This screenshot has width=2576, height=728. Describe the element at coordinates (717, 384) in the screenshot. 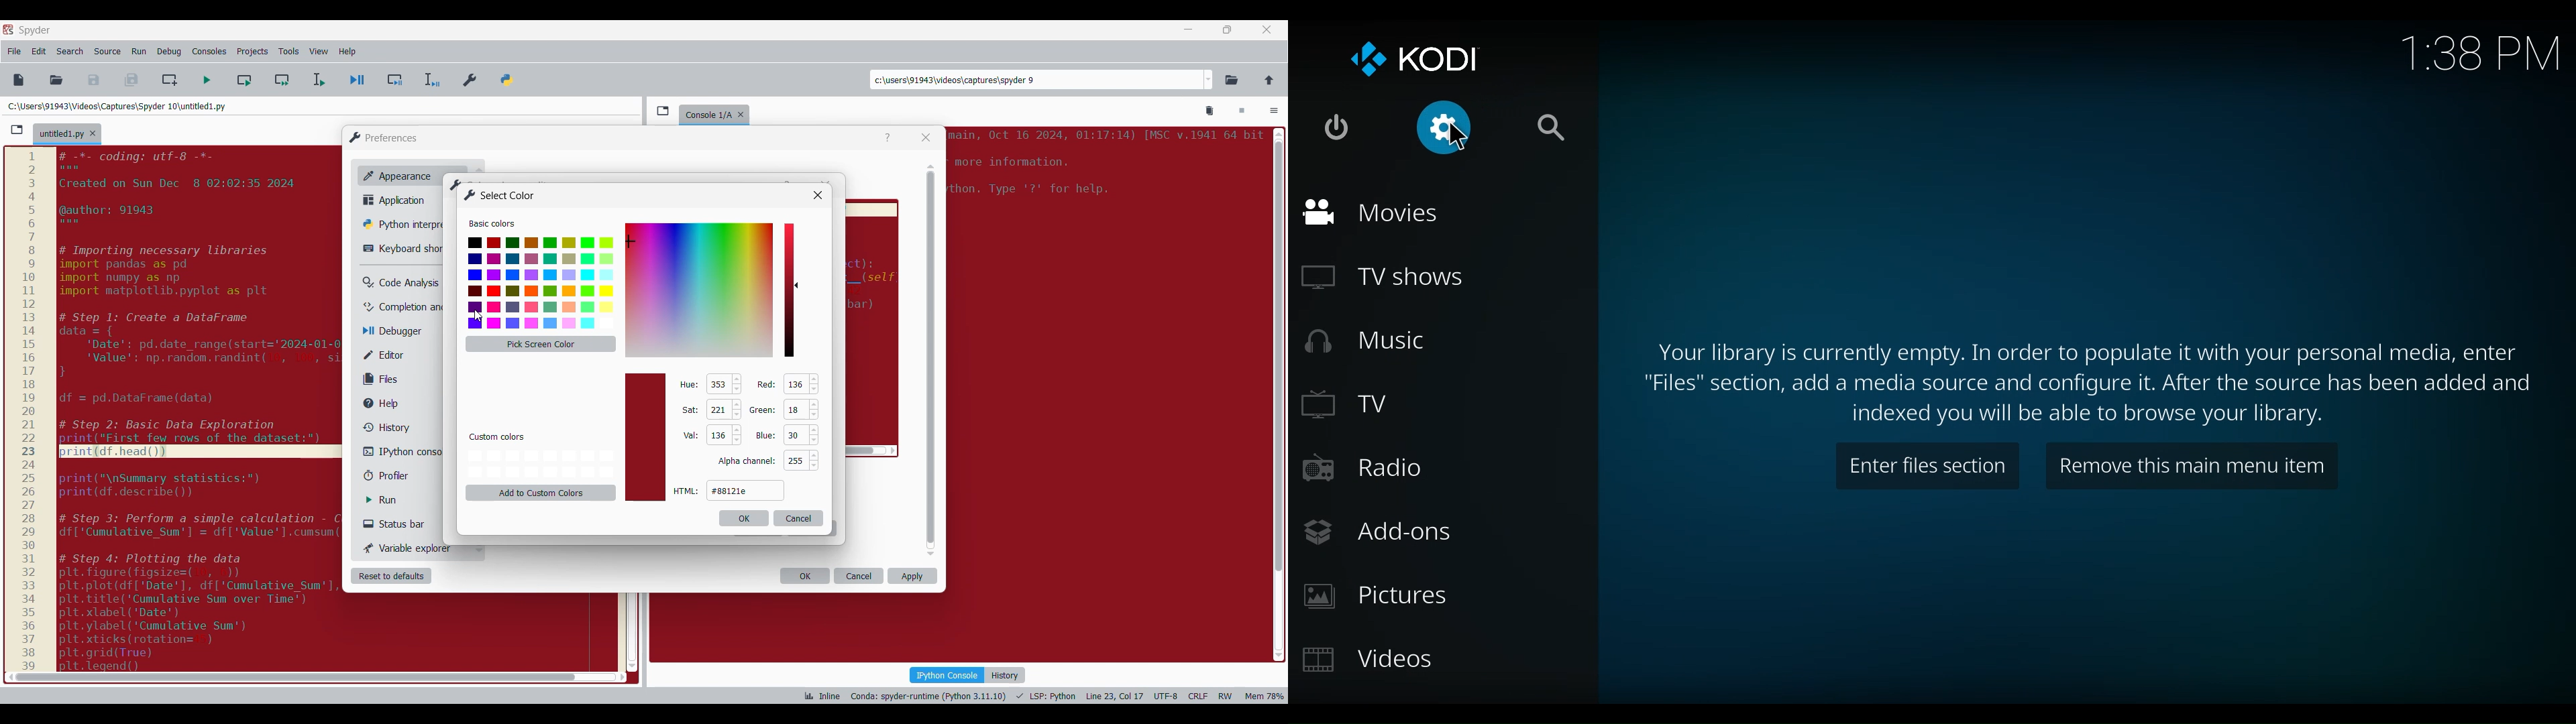

I see `353` at that location.